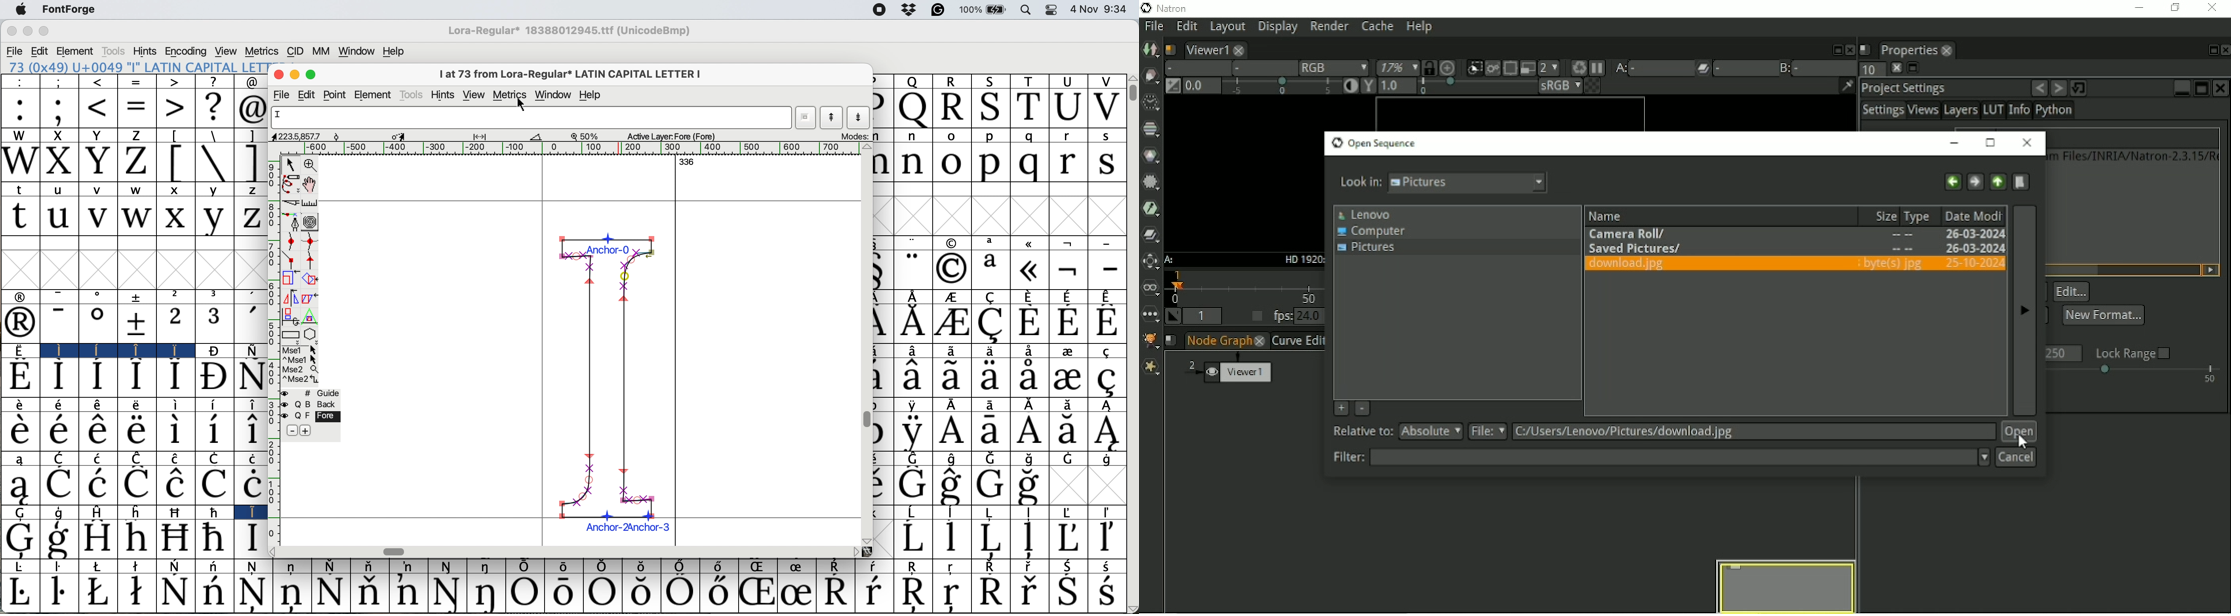 Image resolution: width=2240 pixels, height=616 pixels. What do you see at coordinates (137, 565) in the screenshot?
I see `Symbol` at bounding box center [137, 565].